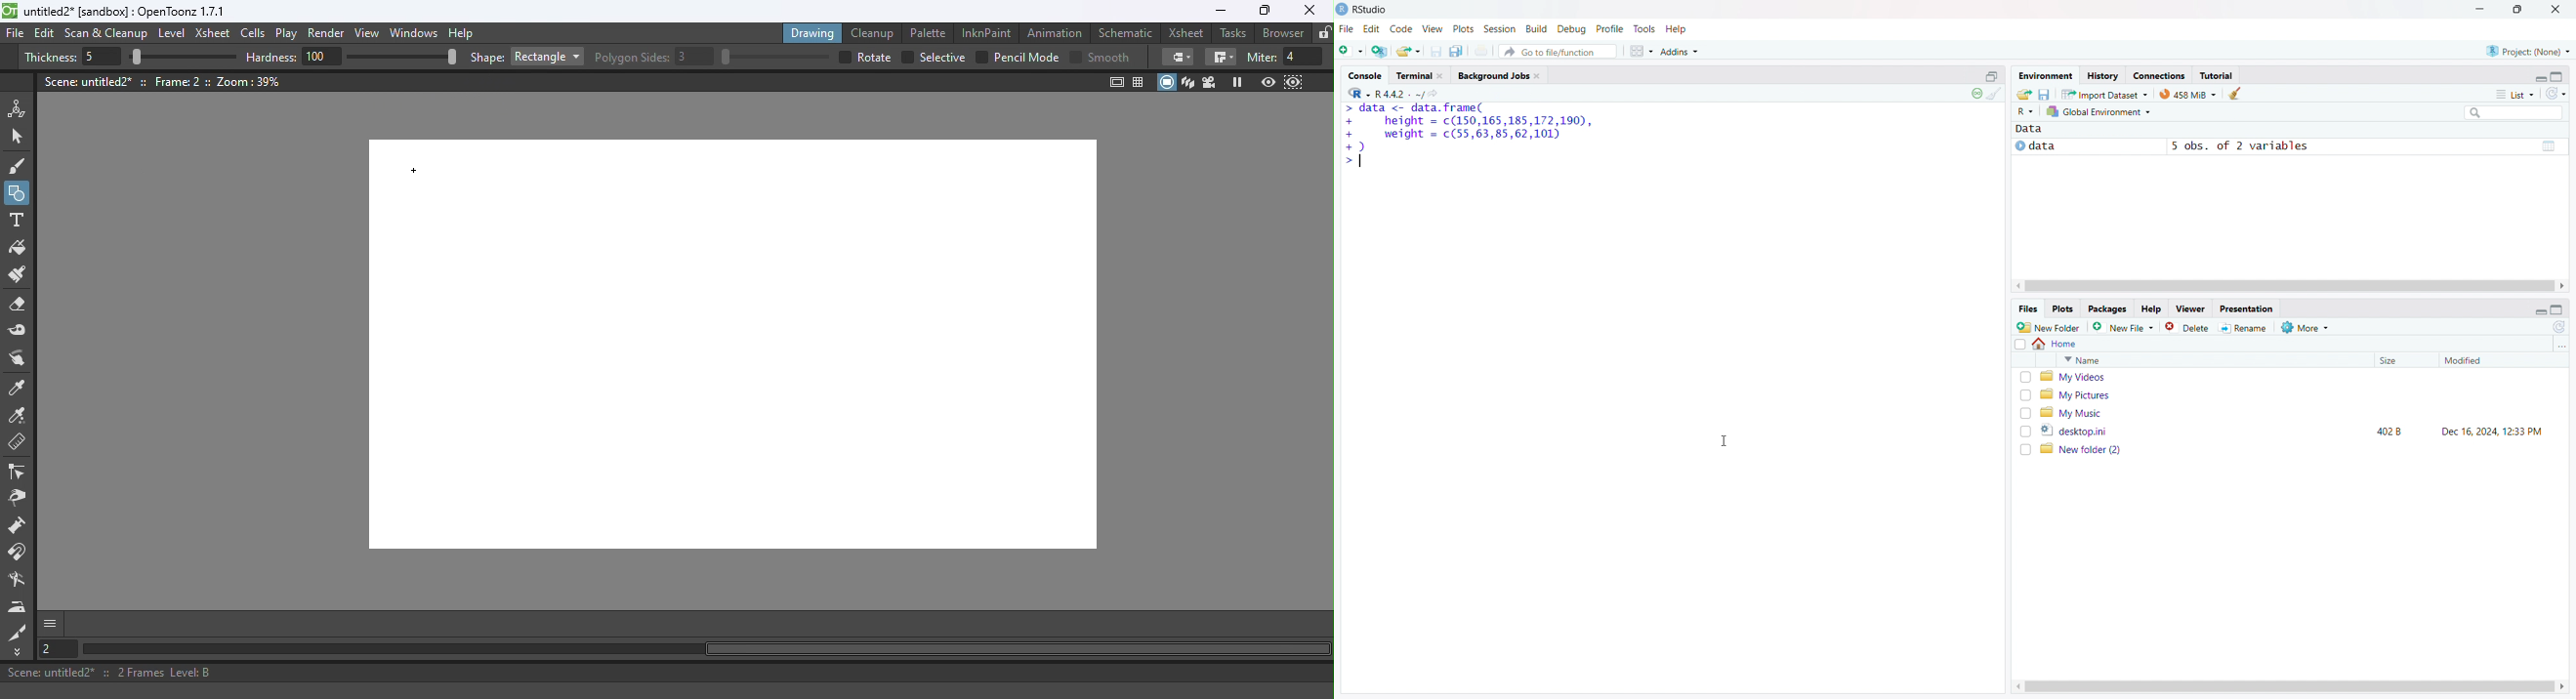 The image size is (2576, 700). Describe the element at coordinates (1724, 441) in the screenshot. I see `cursor` at that location.